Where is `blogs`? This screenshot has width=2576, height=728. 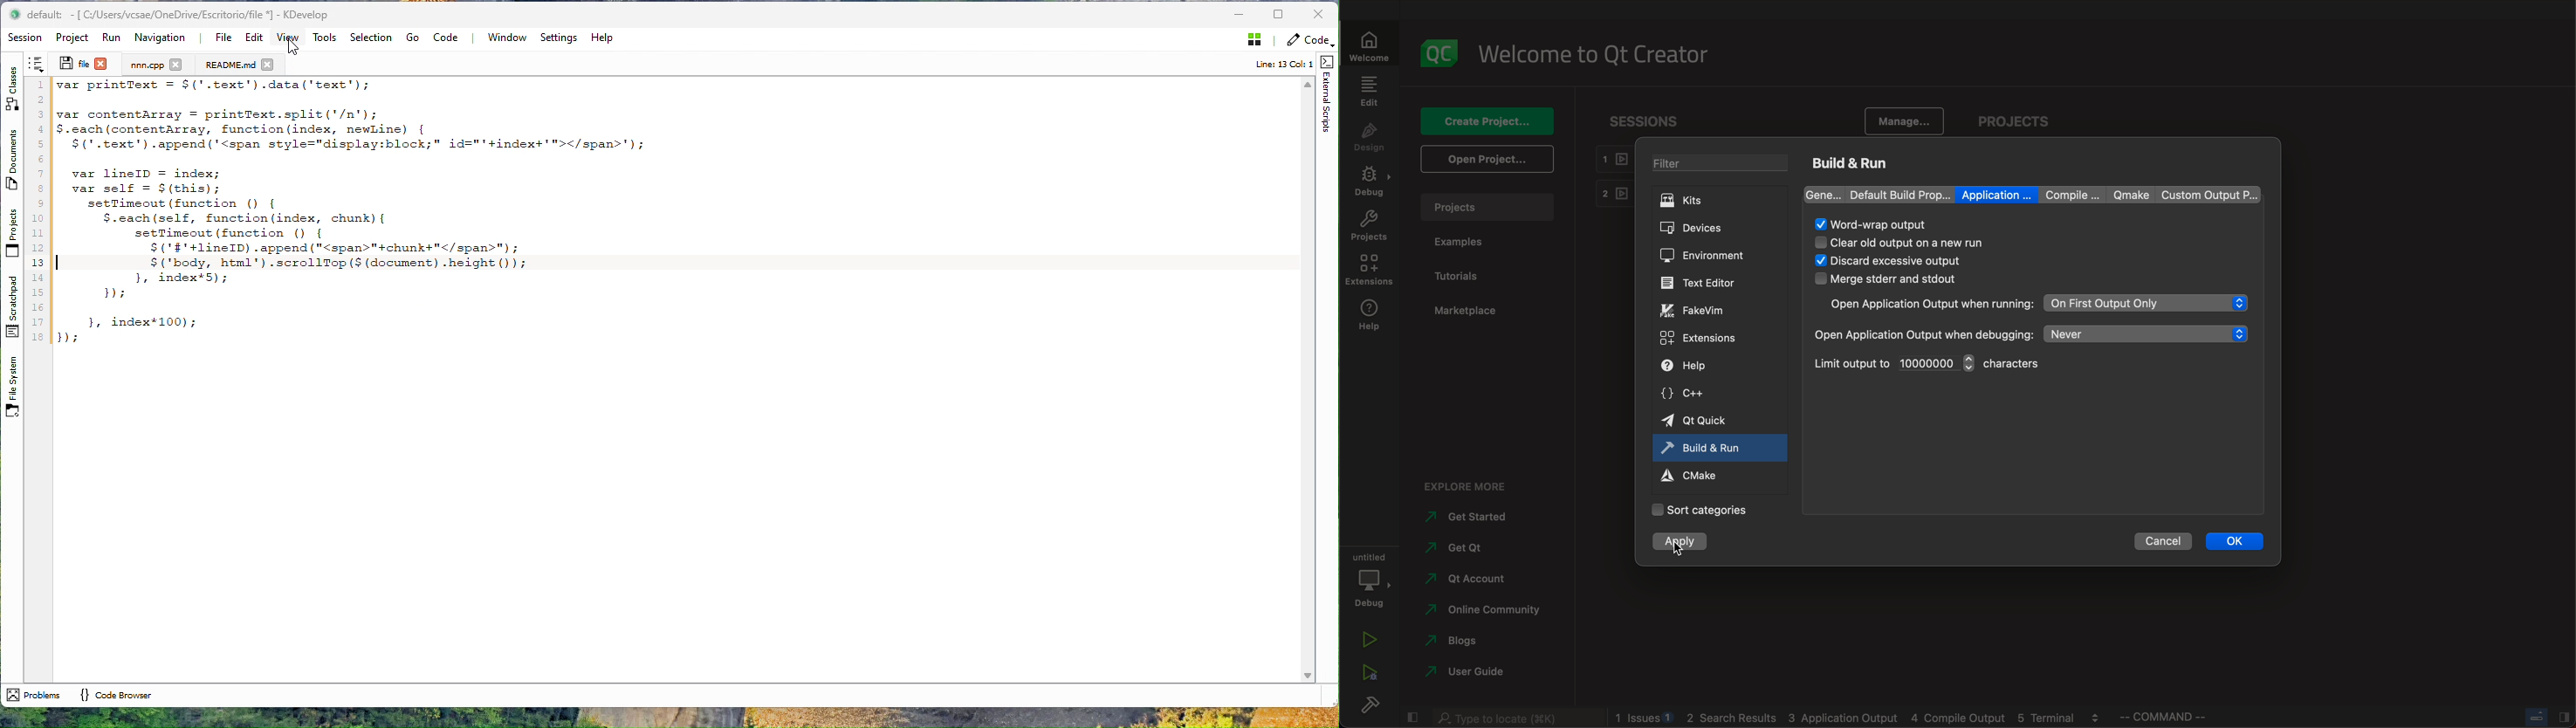 blogs is located at coordinates (1470, 642).